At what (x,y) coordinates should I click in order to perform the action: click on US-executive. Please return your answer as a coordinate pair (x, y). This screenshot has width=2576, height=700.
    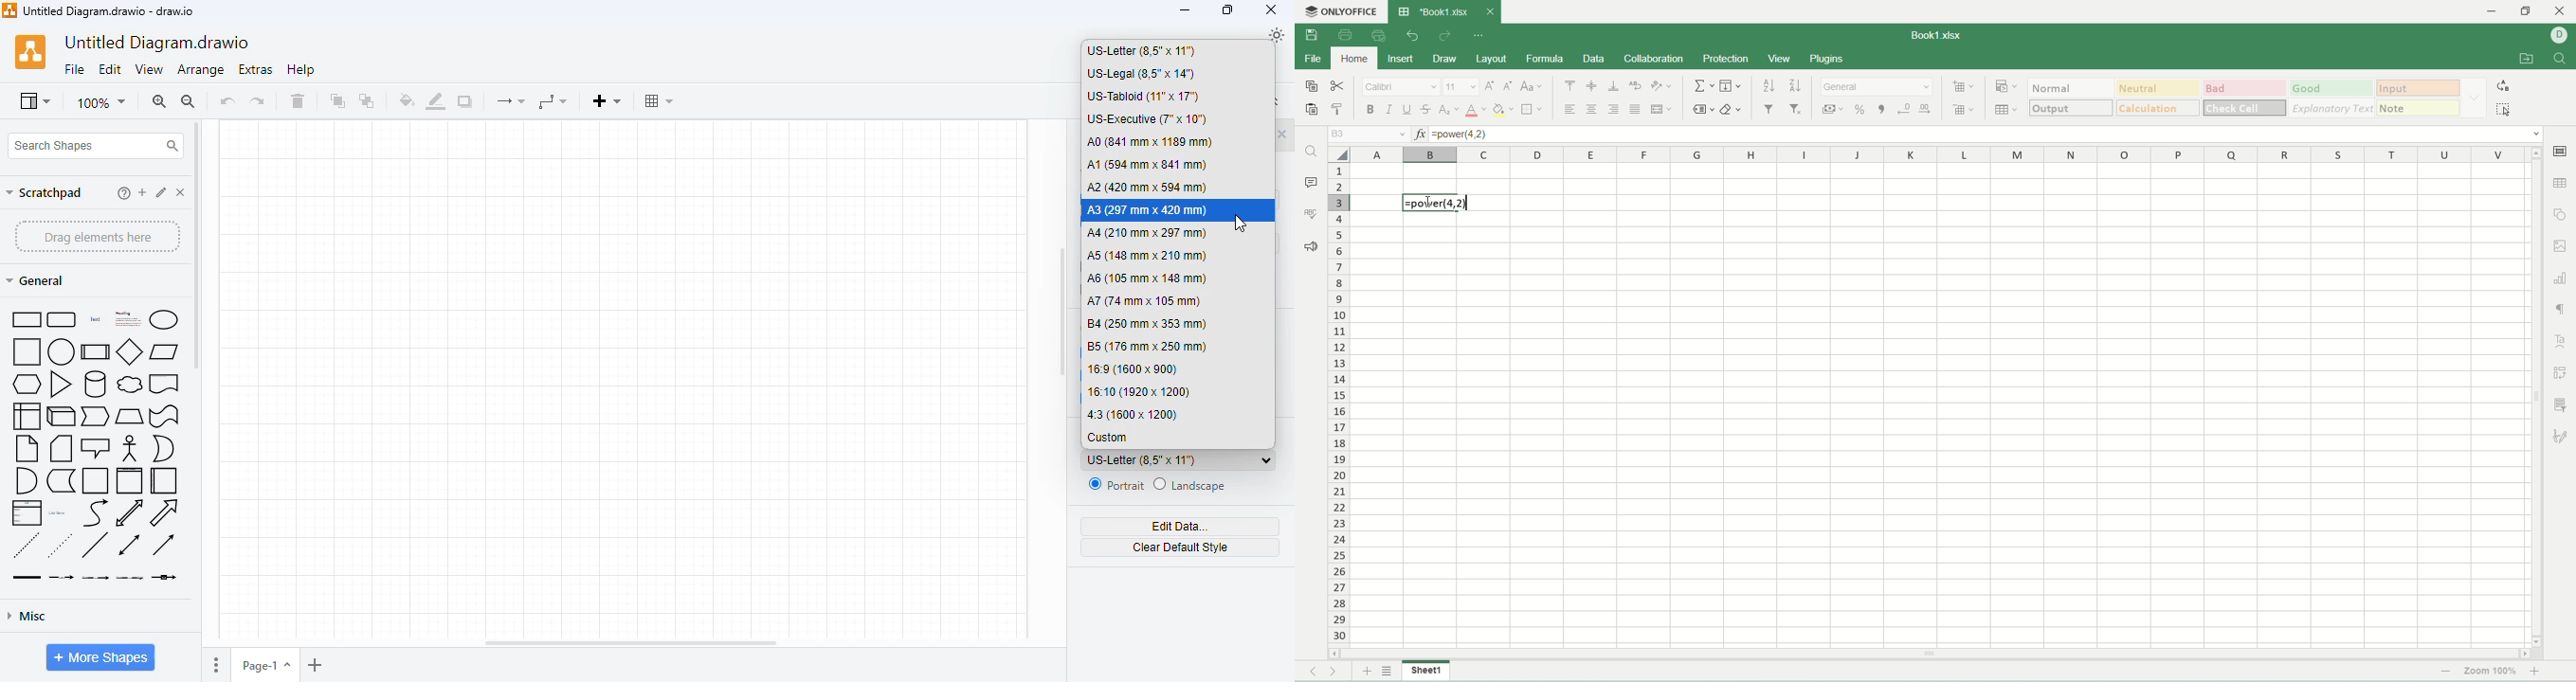
    Looking at the image, I should click on (1147, 119).